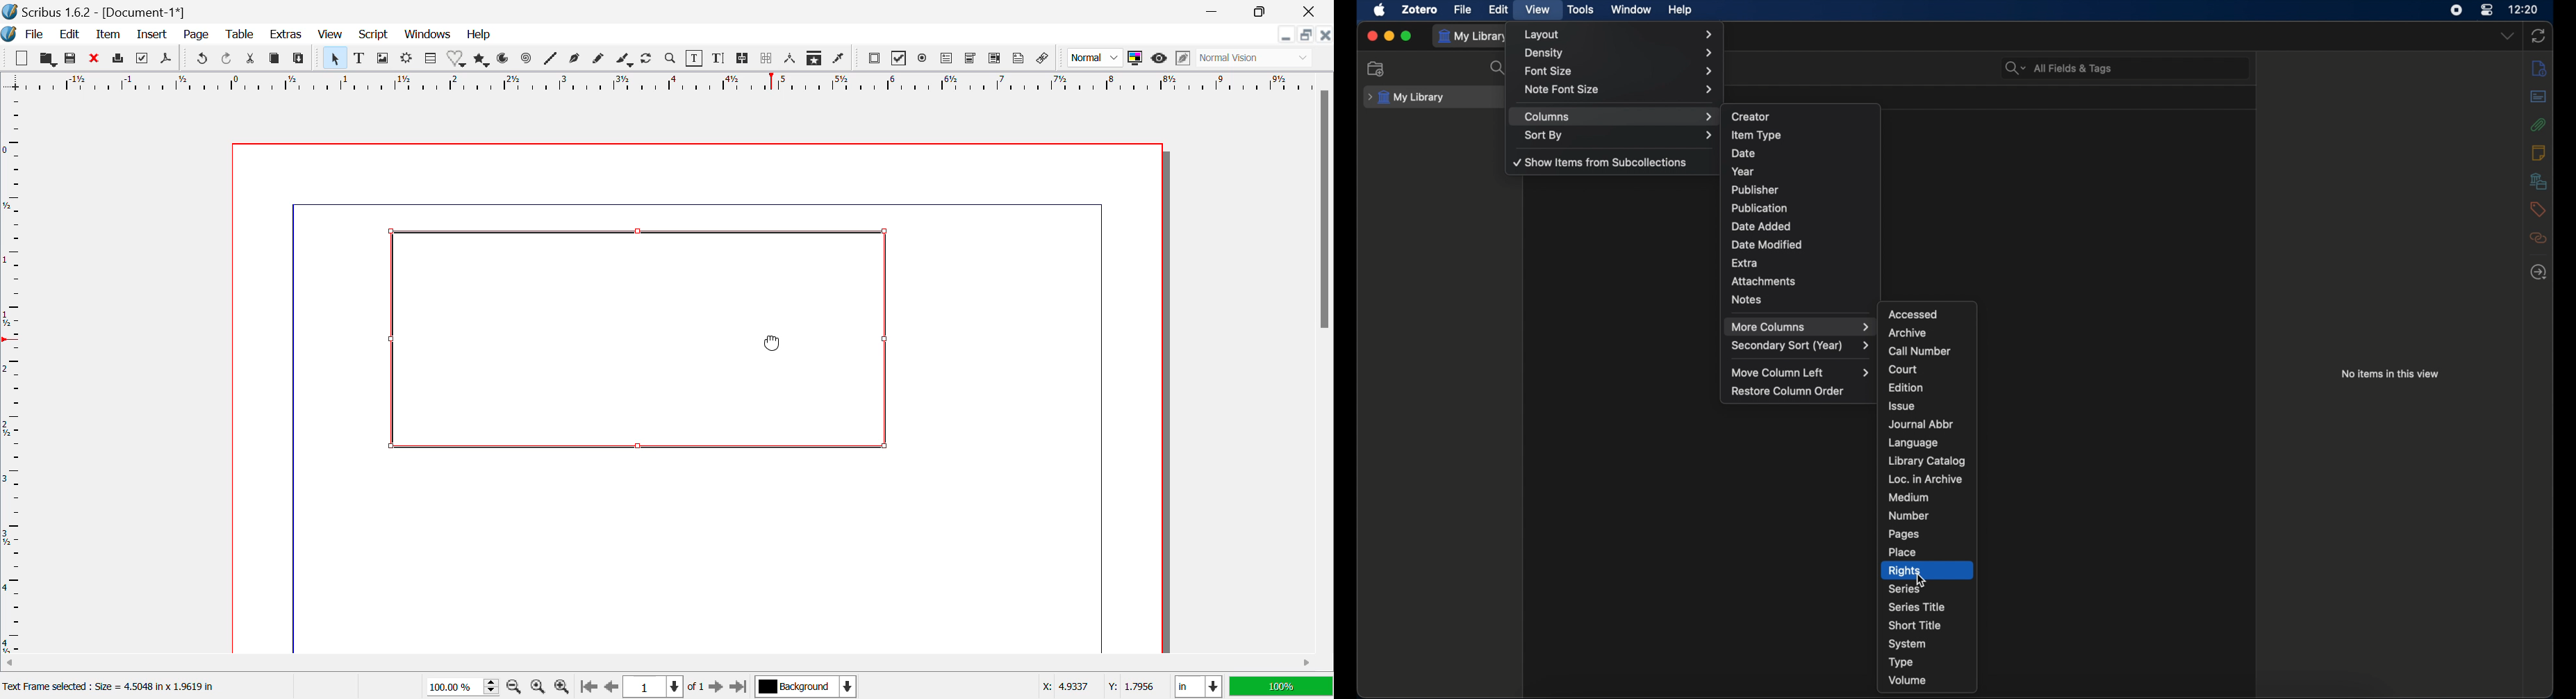 This screenshot has width=2576, height=700. What do you see at coordinates (1904, 589) in the screenshot?
I see `series` at bounding box center [1904, 589].